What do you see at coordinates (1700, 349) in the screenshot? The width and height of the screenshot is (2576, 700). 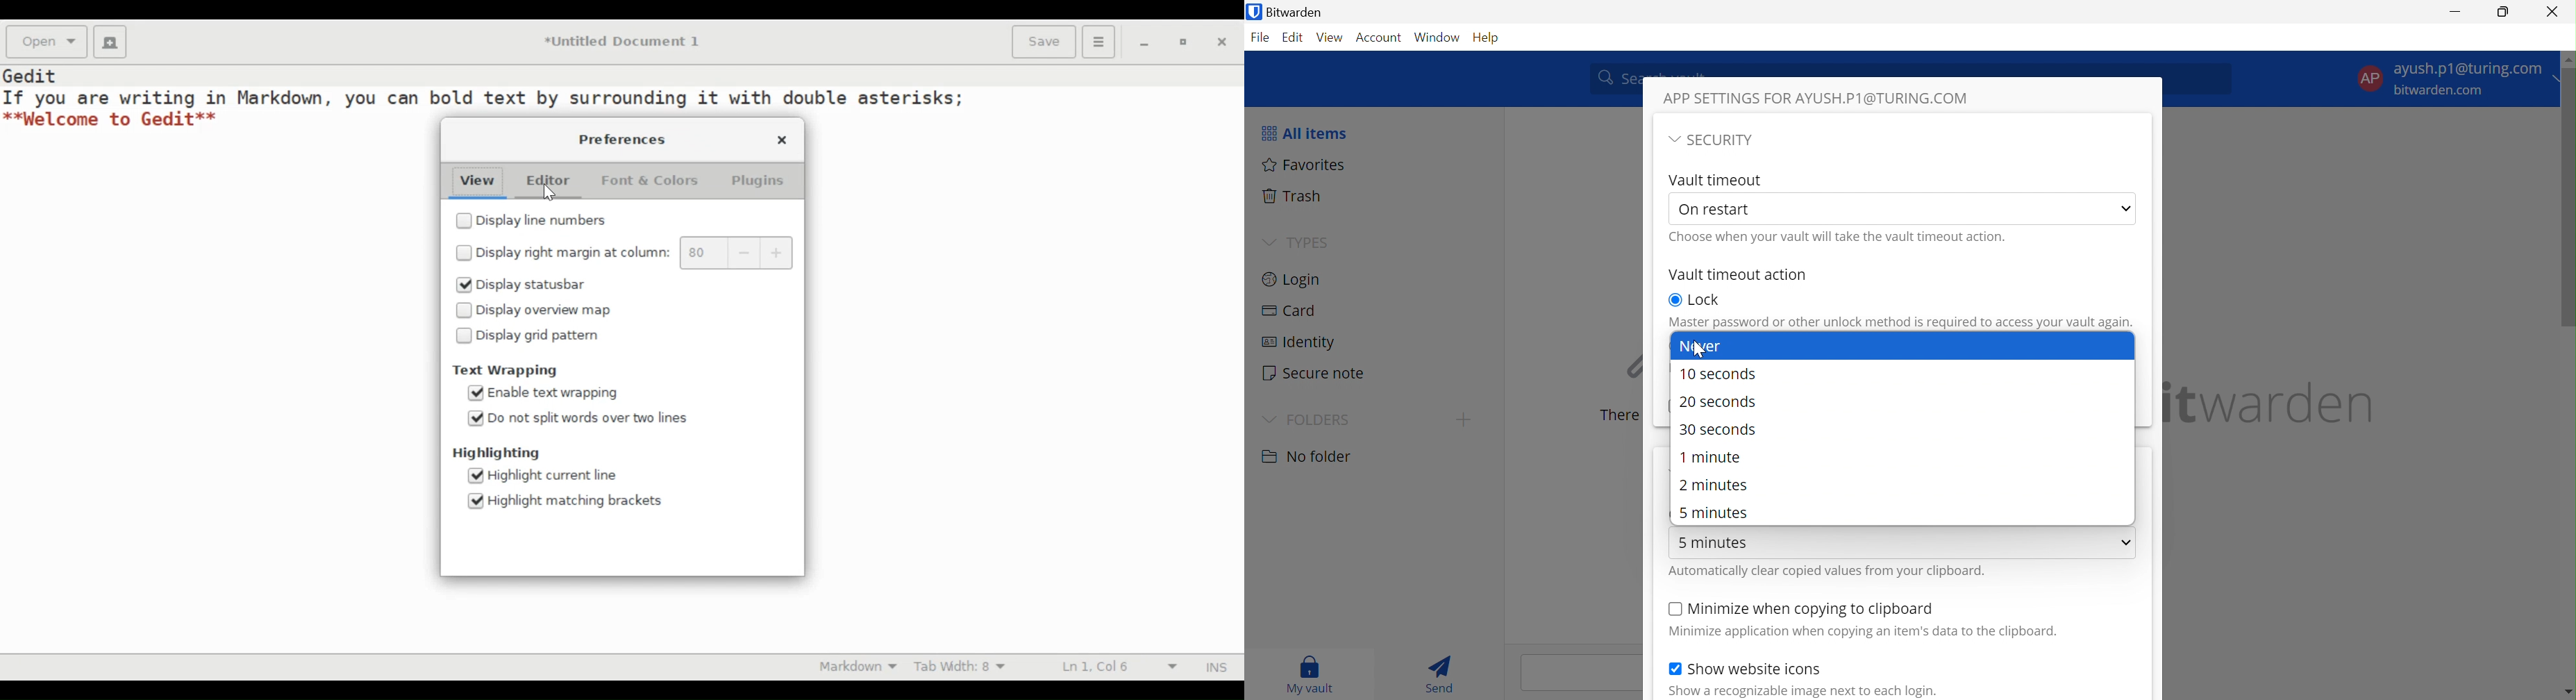 I see `cursor` at bounding box center [1700, 349].